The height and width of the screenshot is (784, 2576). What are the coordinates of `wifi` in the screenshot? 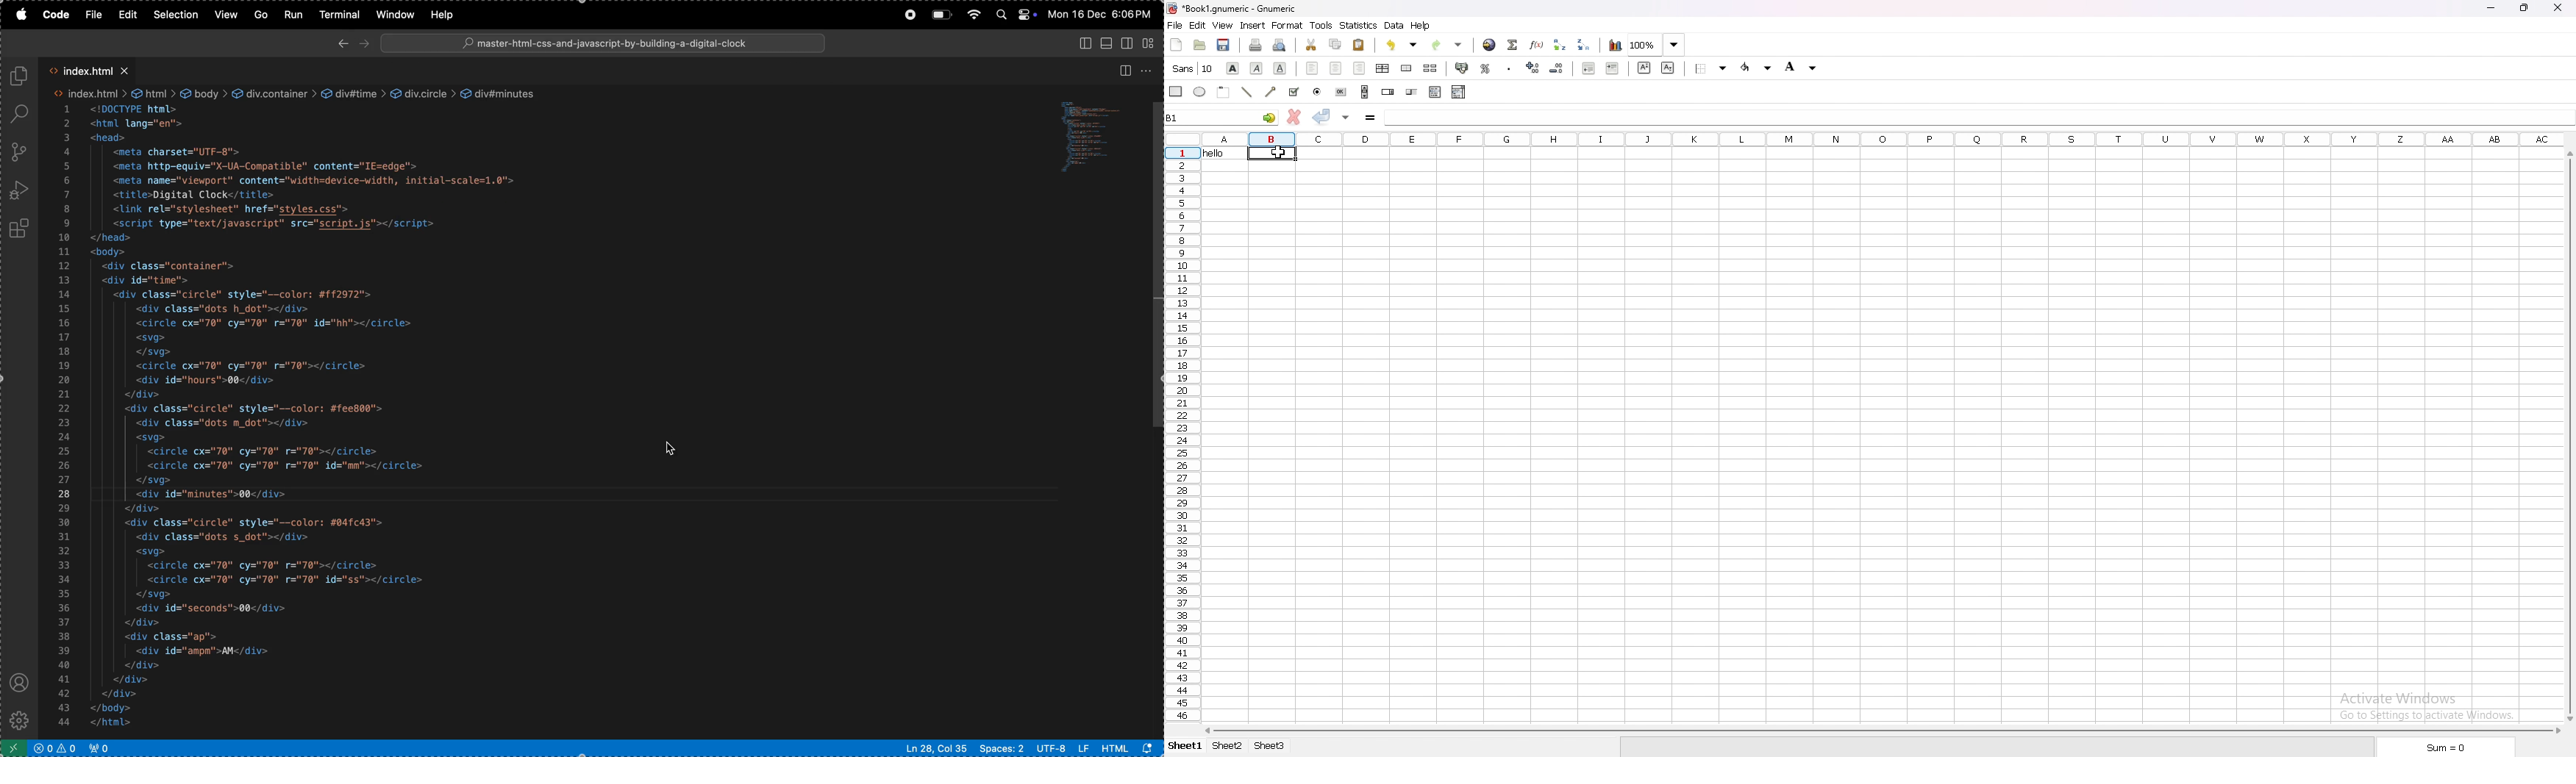 It's located at (973, 13).